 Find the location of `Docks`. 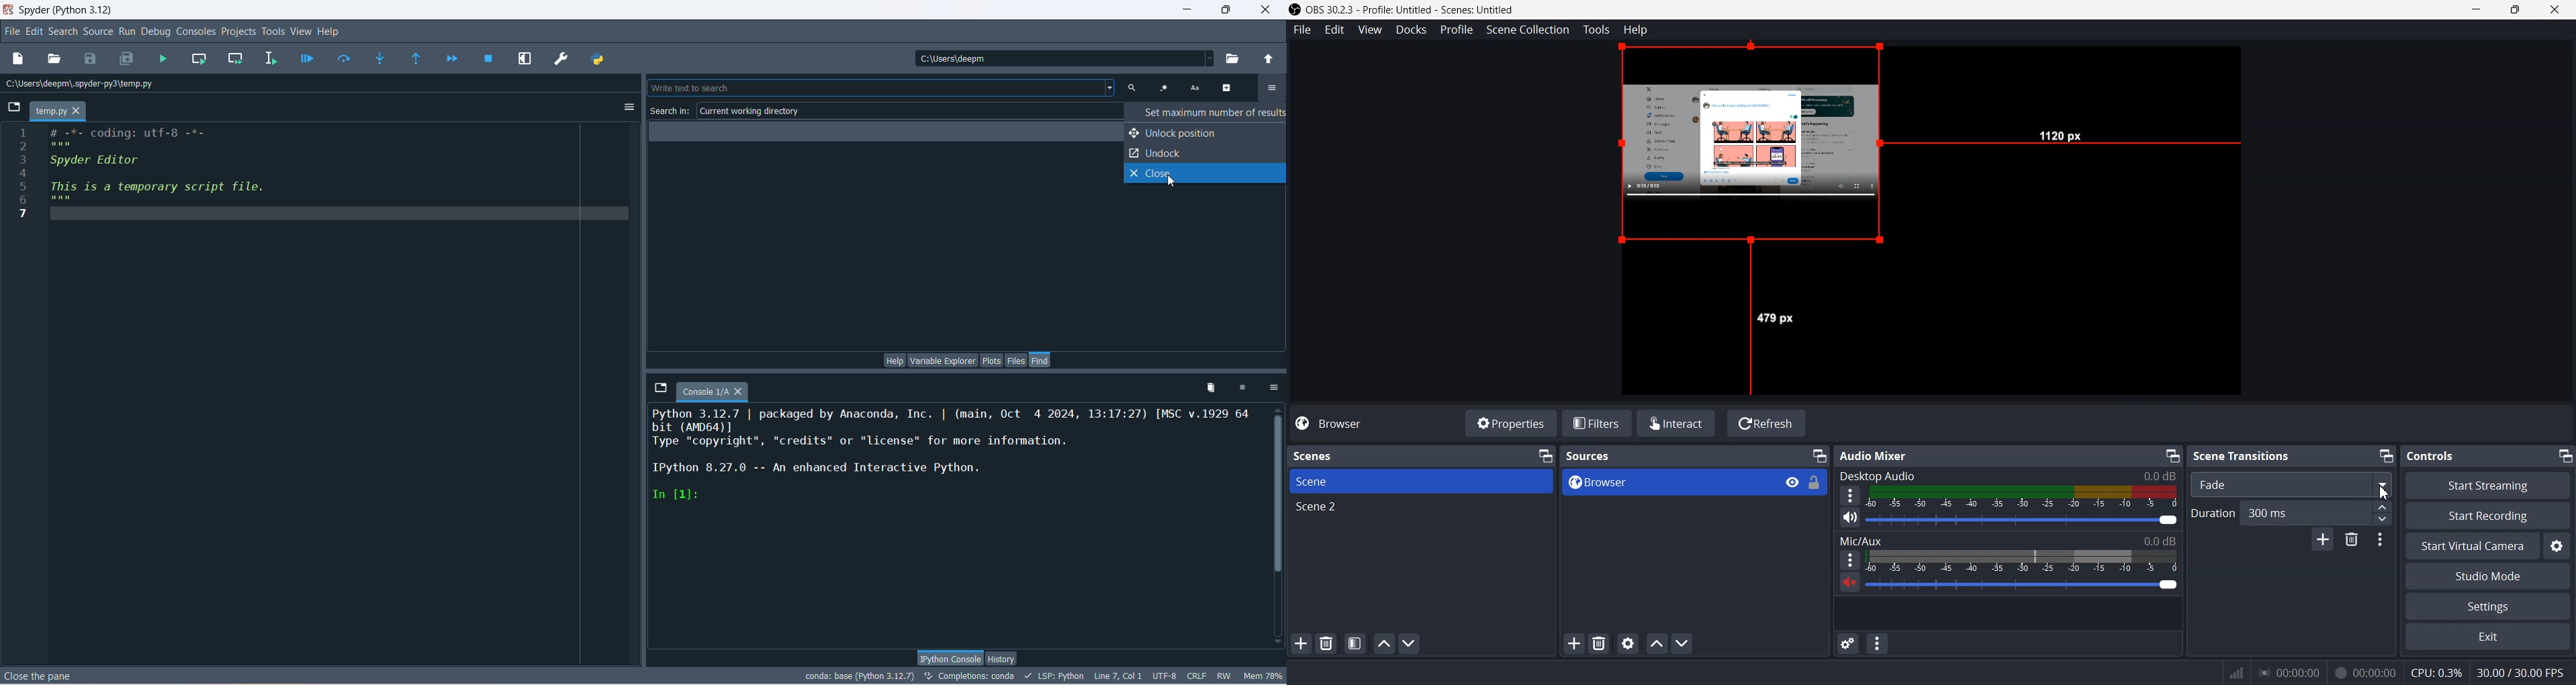

Docks is located at coordinates (1412, 30).